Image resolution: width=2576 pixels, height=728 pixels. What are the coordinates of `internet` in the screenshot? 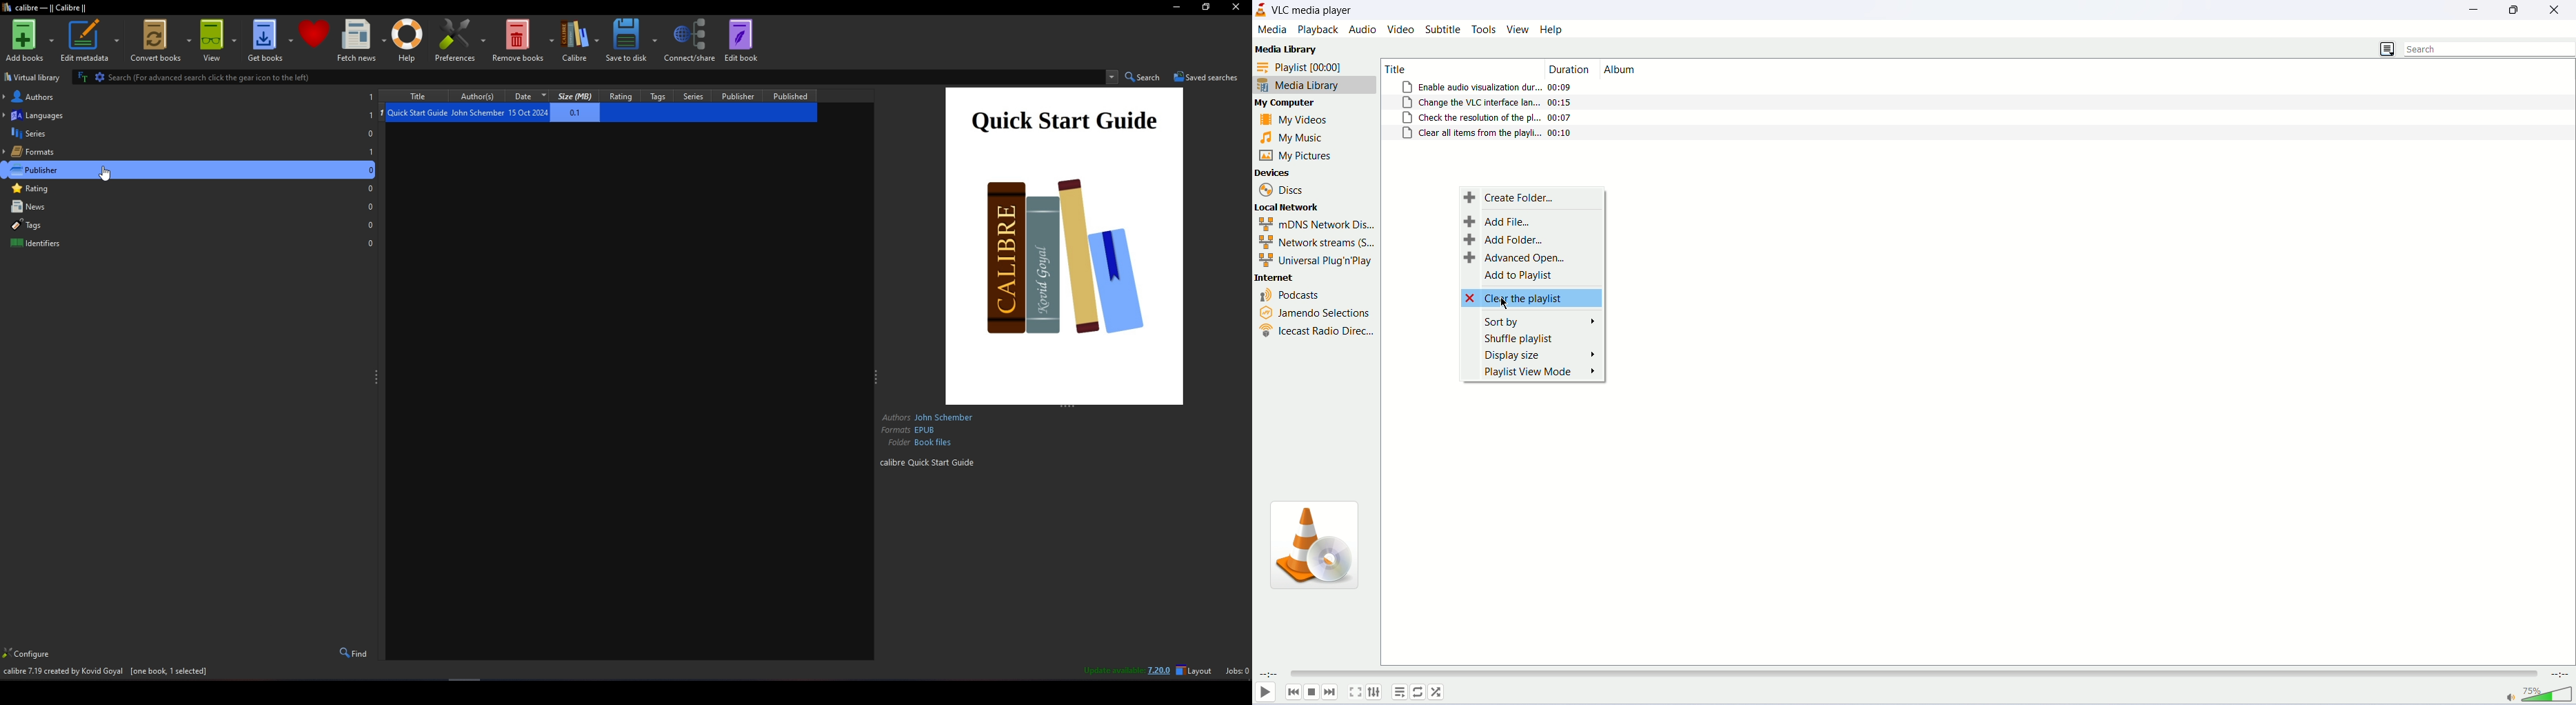 It's located at (1276, 277).